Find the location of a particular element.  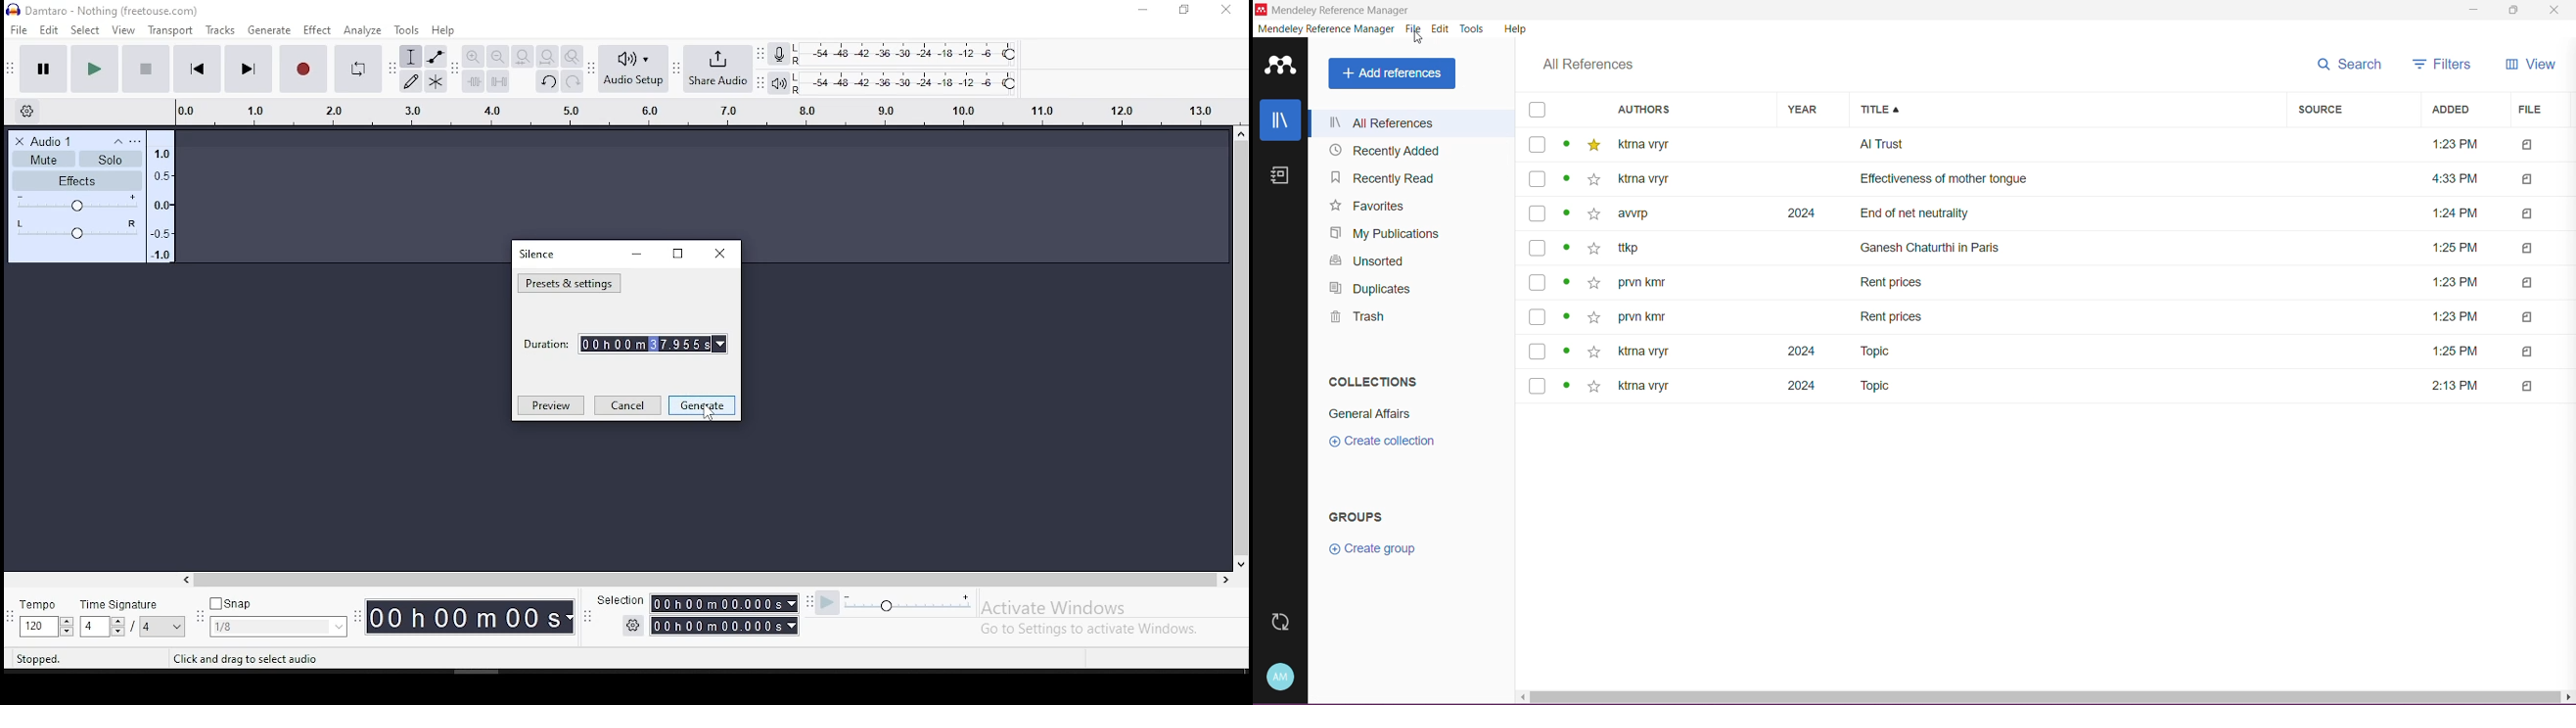

zoom in is located at coordinates (474, 56).